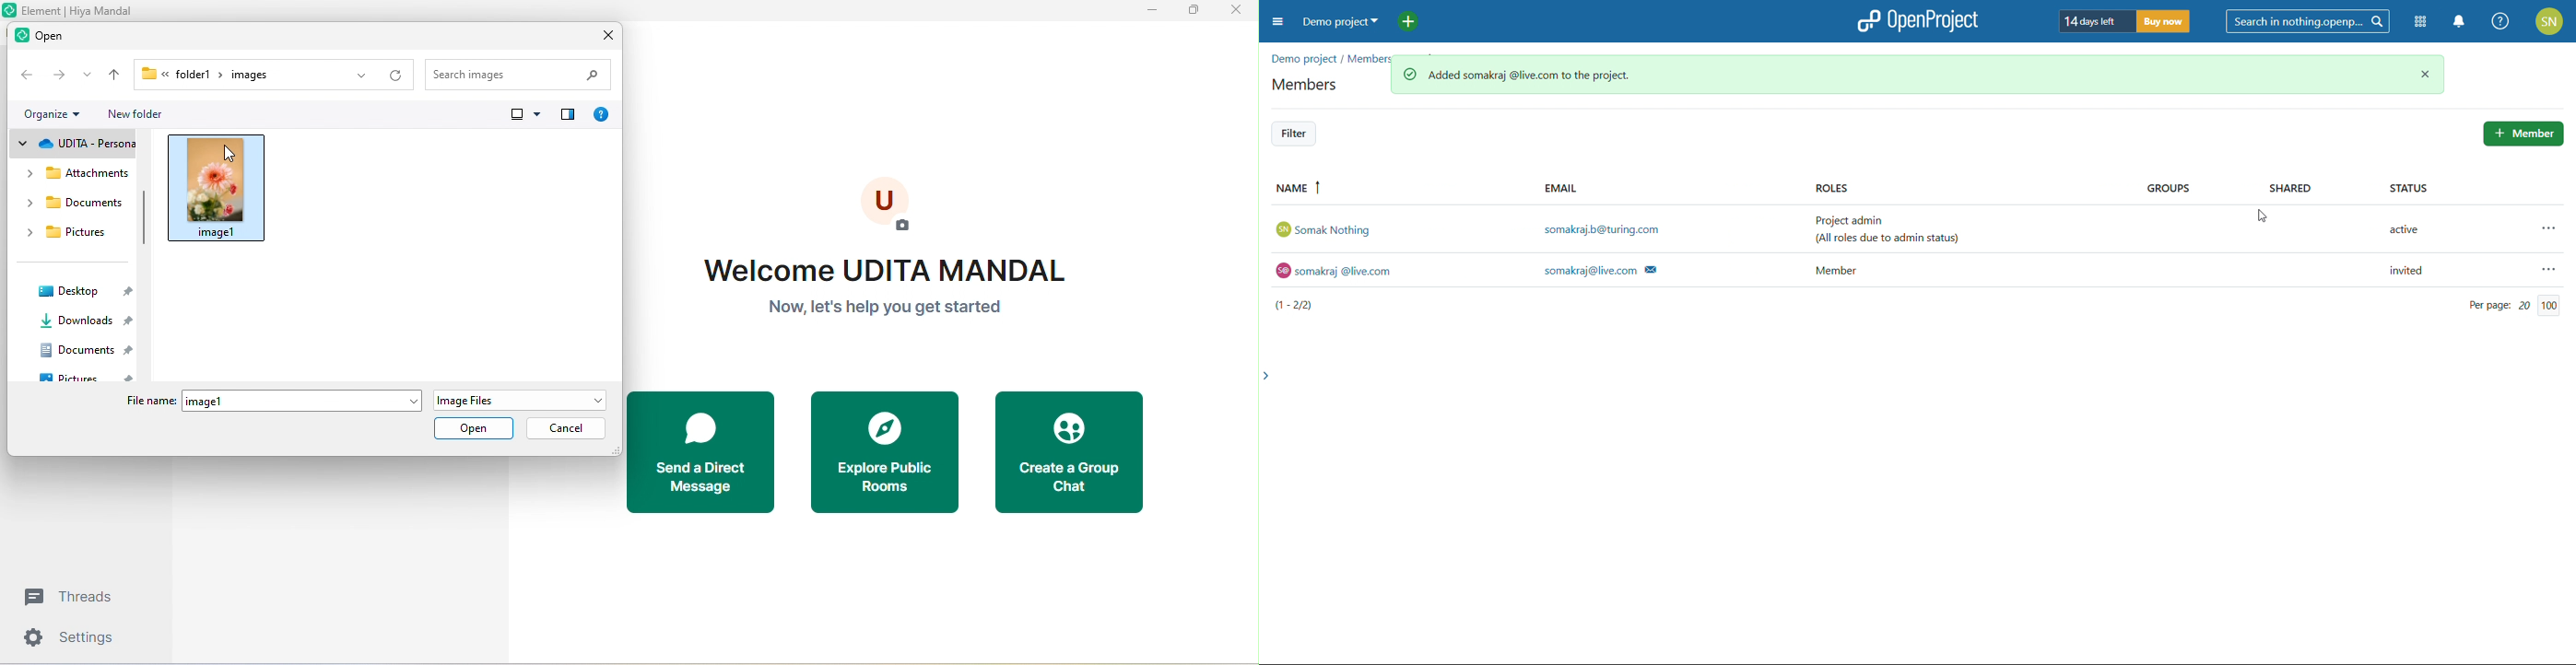 The width and height of the screenshot is (2576, 672). Describe the element at coordinates (58, 76) in the screenshot. I see `forward` at that location.